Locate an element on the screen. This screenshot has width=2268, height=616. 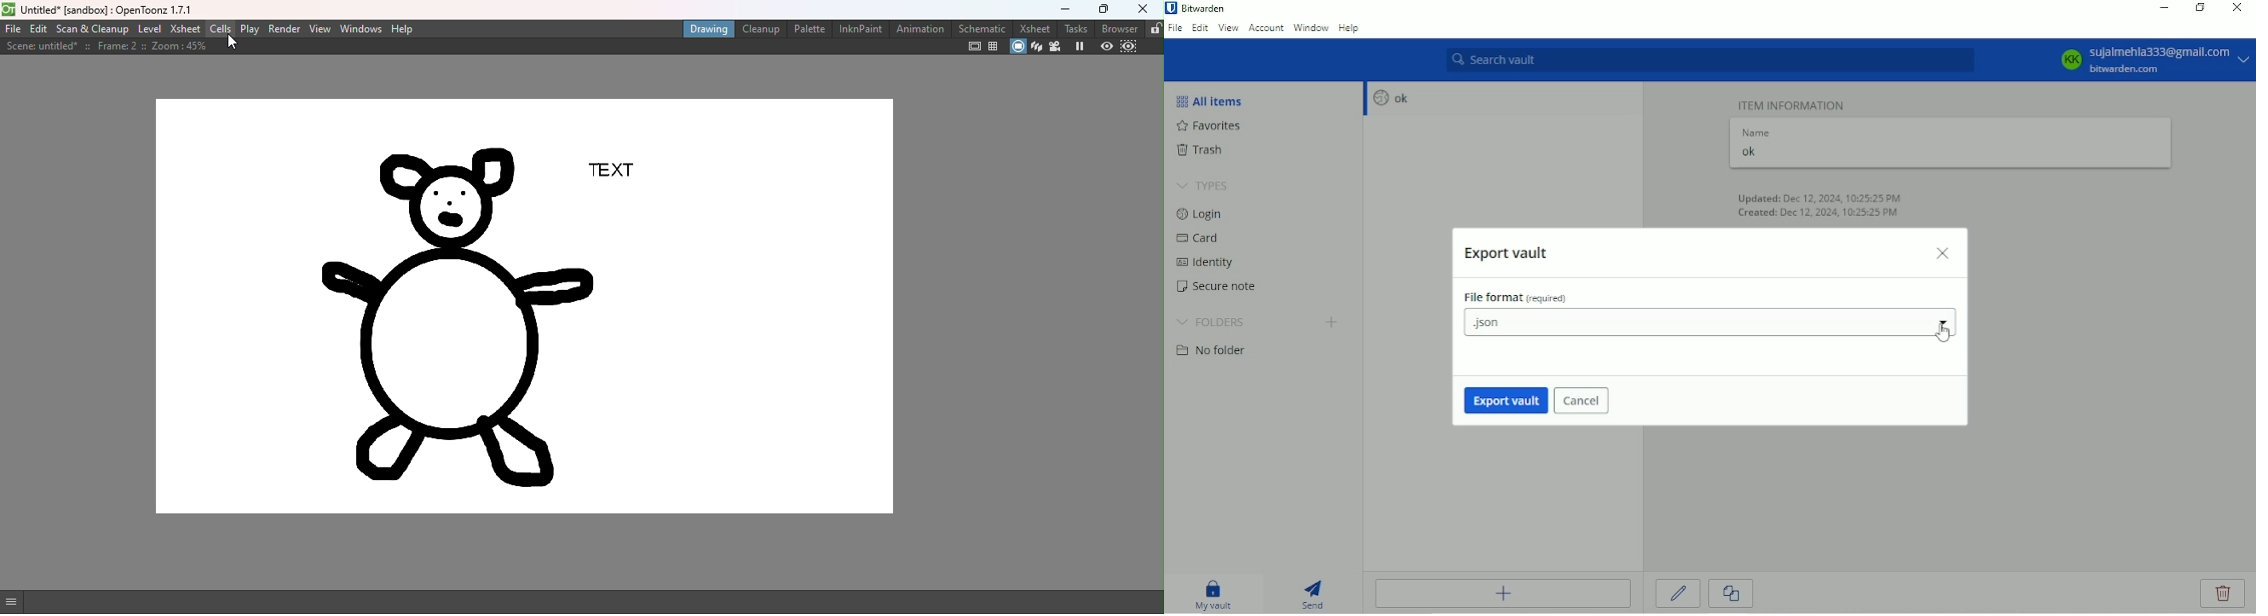
Account is located at coordinates (1266, 27).